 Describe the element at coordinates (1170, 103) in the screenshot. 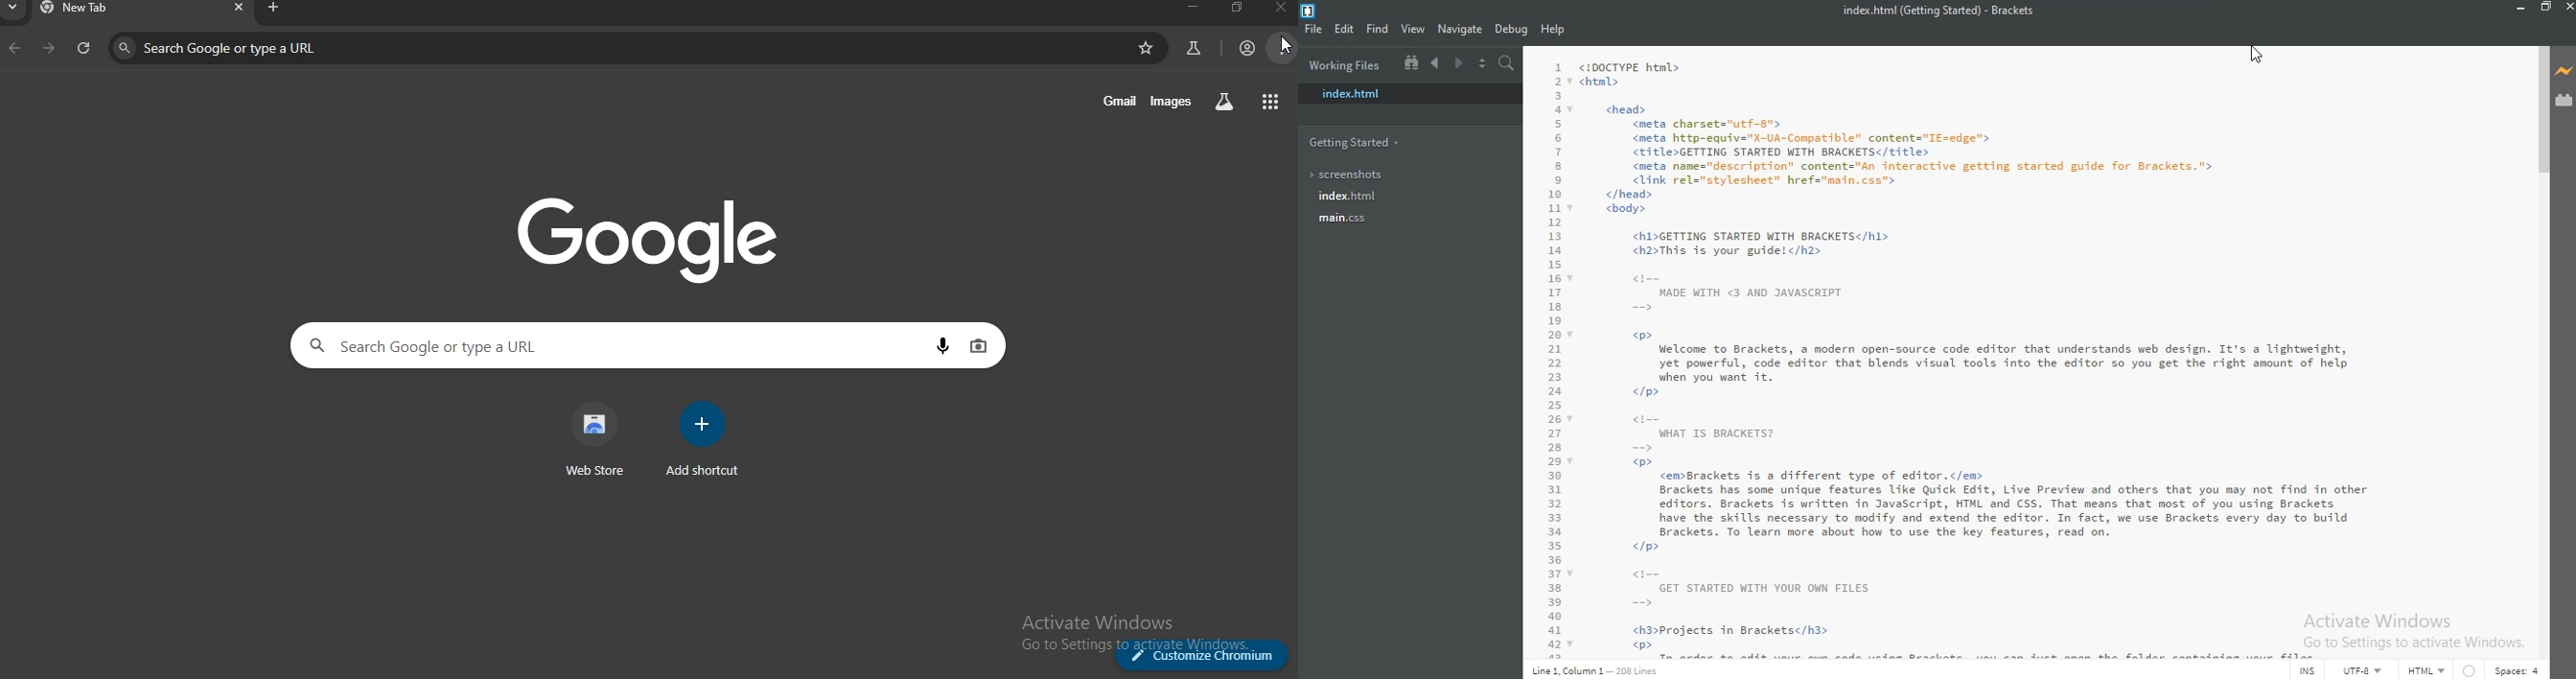

I see `images` at that location.